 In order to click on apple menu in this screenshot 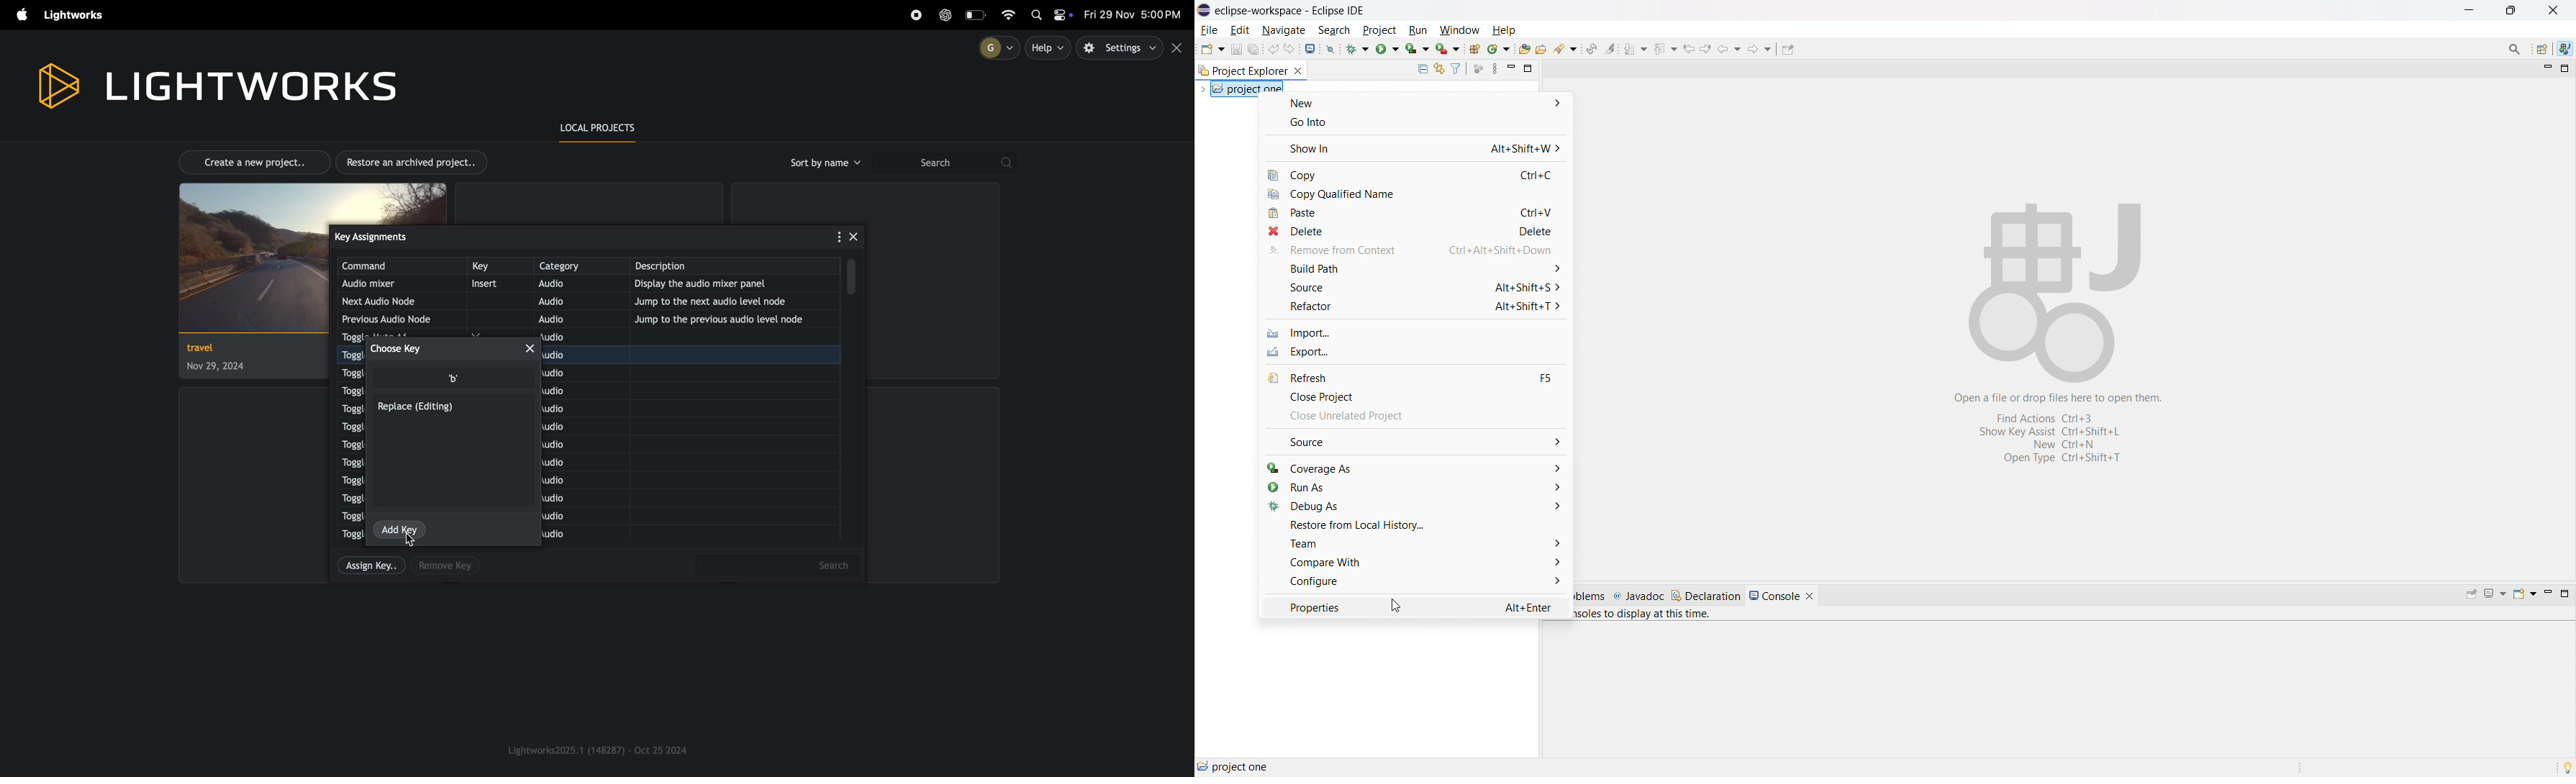, I will do `click(17, 15)`.